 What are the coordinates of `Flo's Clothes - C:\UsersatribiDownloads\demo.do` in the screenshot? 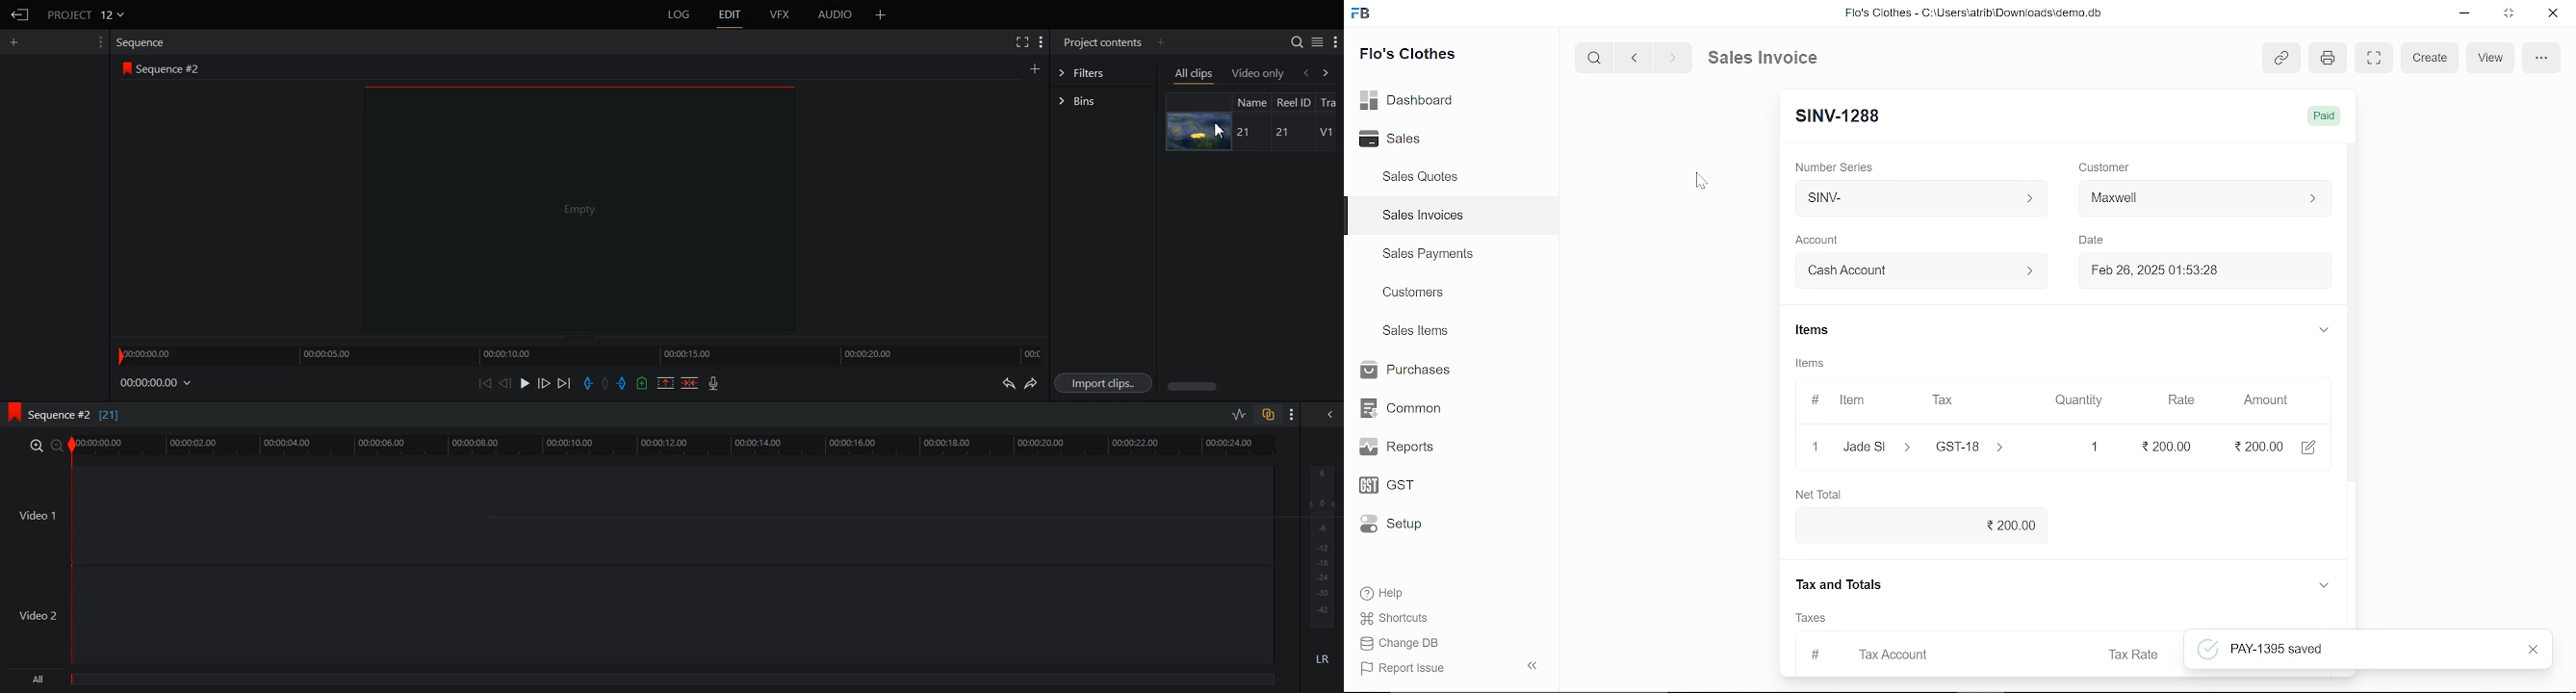 It's located at (1981, 14).